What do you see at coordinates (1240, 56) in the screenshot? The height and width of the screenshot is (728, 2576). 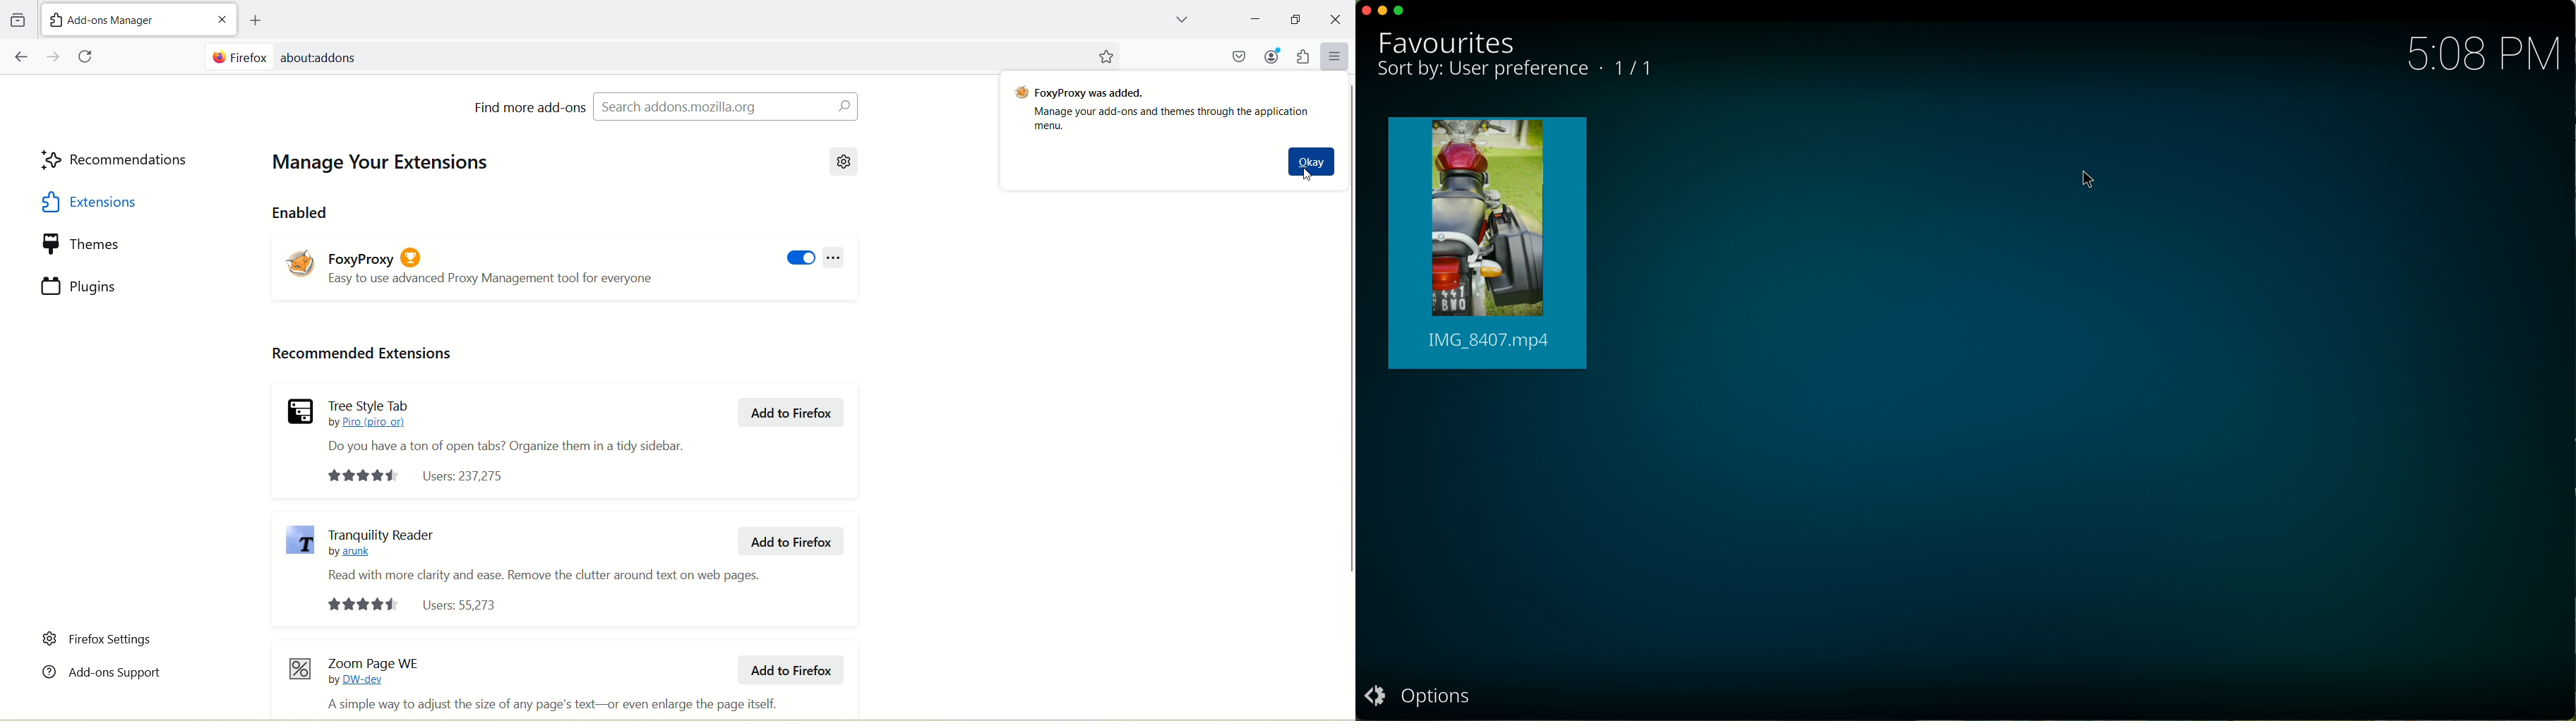 I see `Macsafe` at bounding box center [1240, 56].